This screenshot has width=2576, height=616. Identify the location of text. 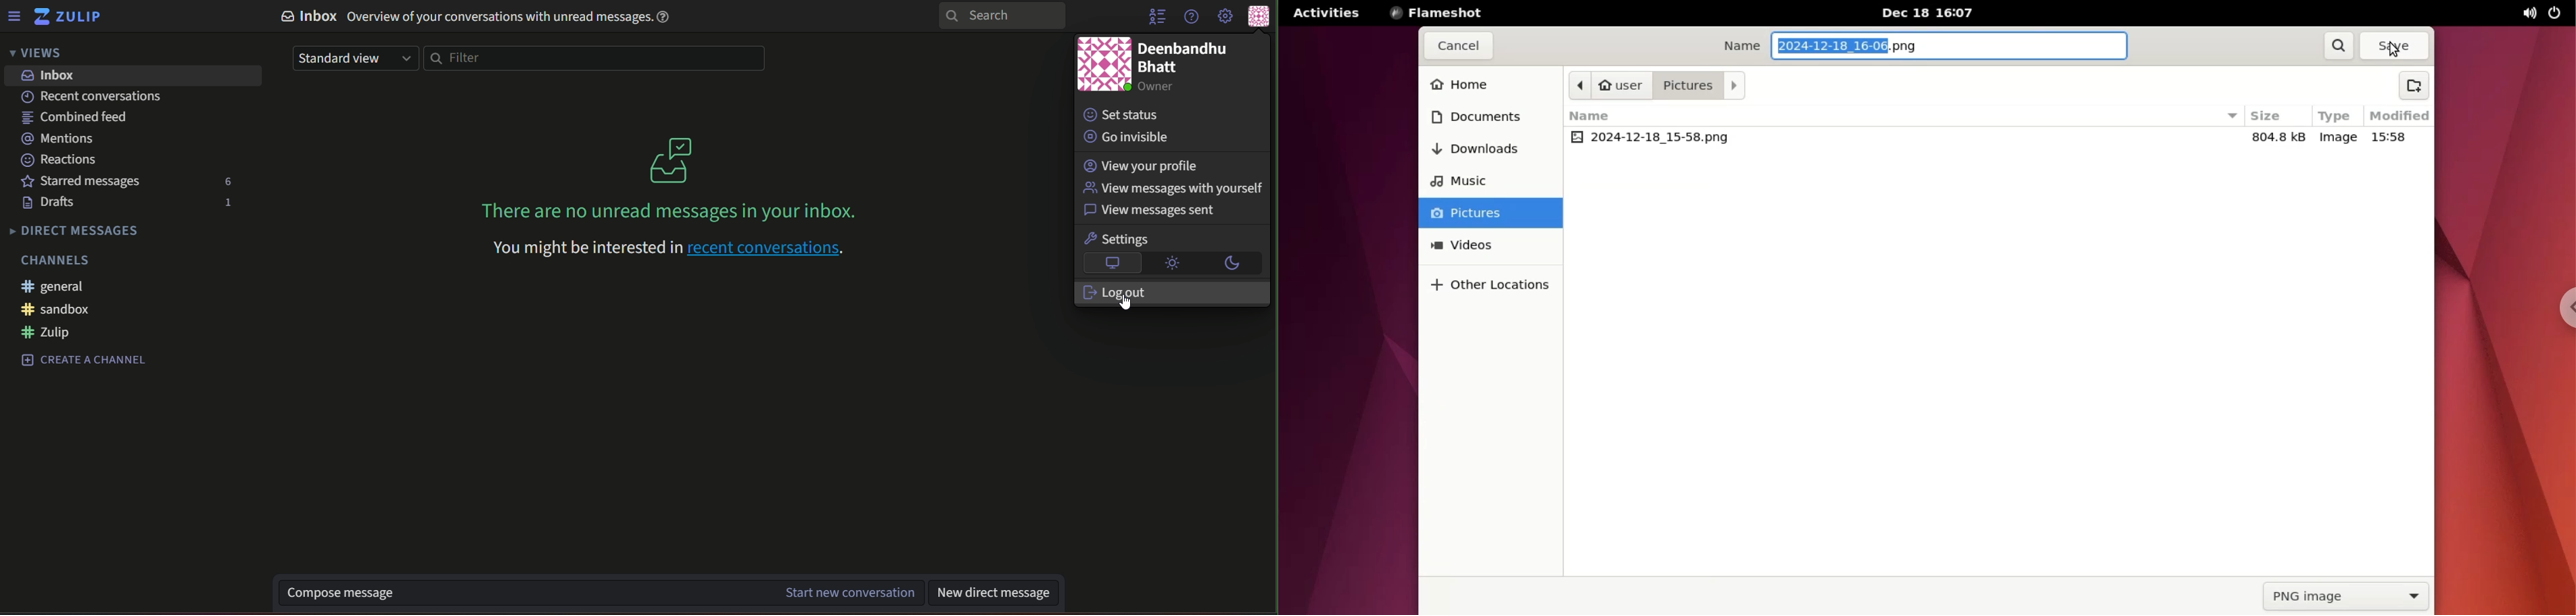
(1172, 296).